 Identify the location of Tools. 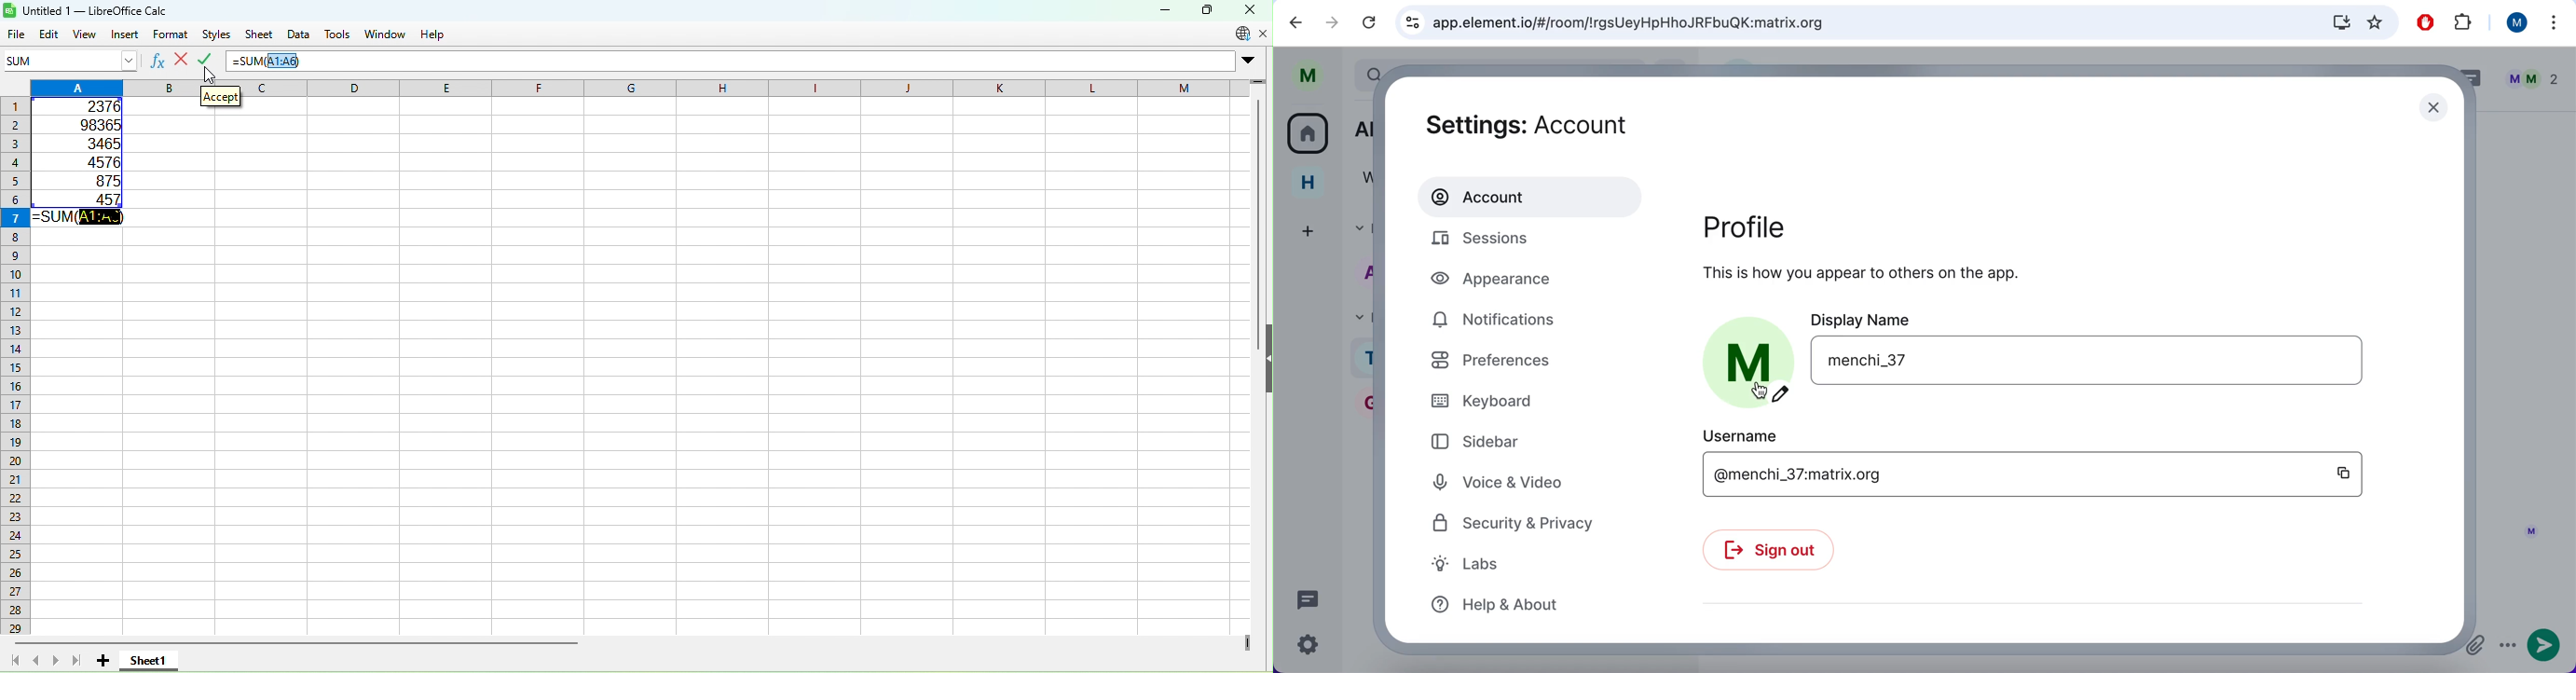
(338, 35).